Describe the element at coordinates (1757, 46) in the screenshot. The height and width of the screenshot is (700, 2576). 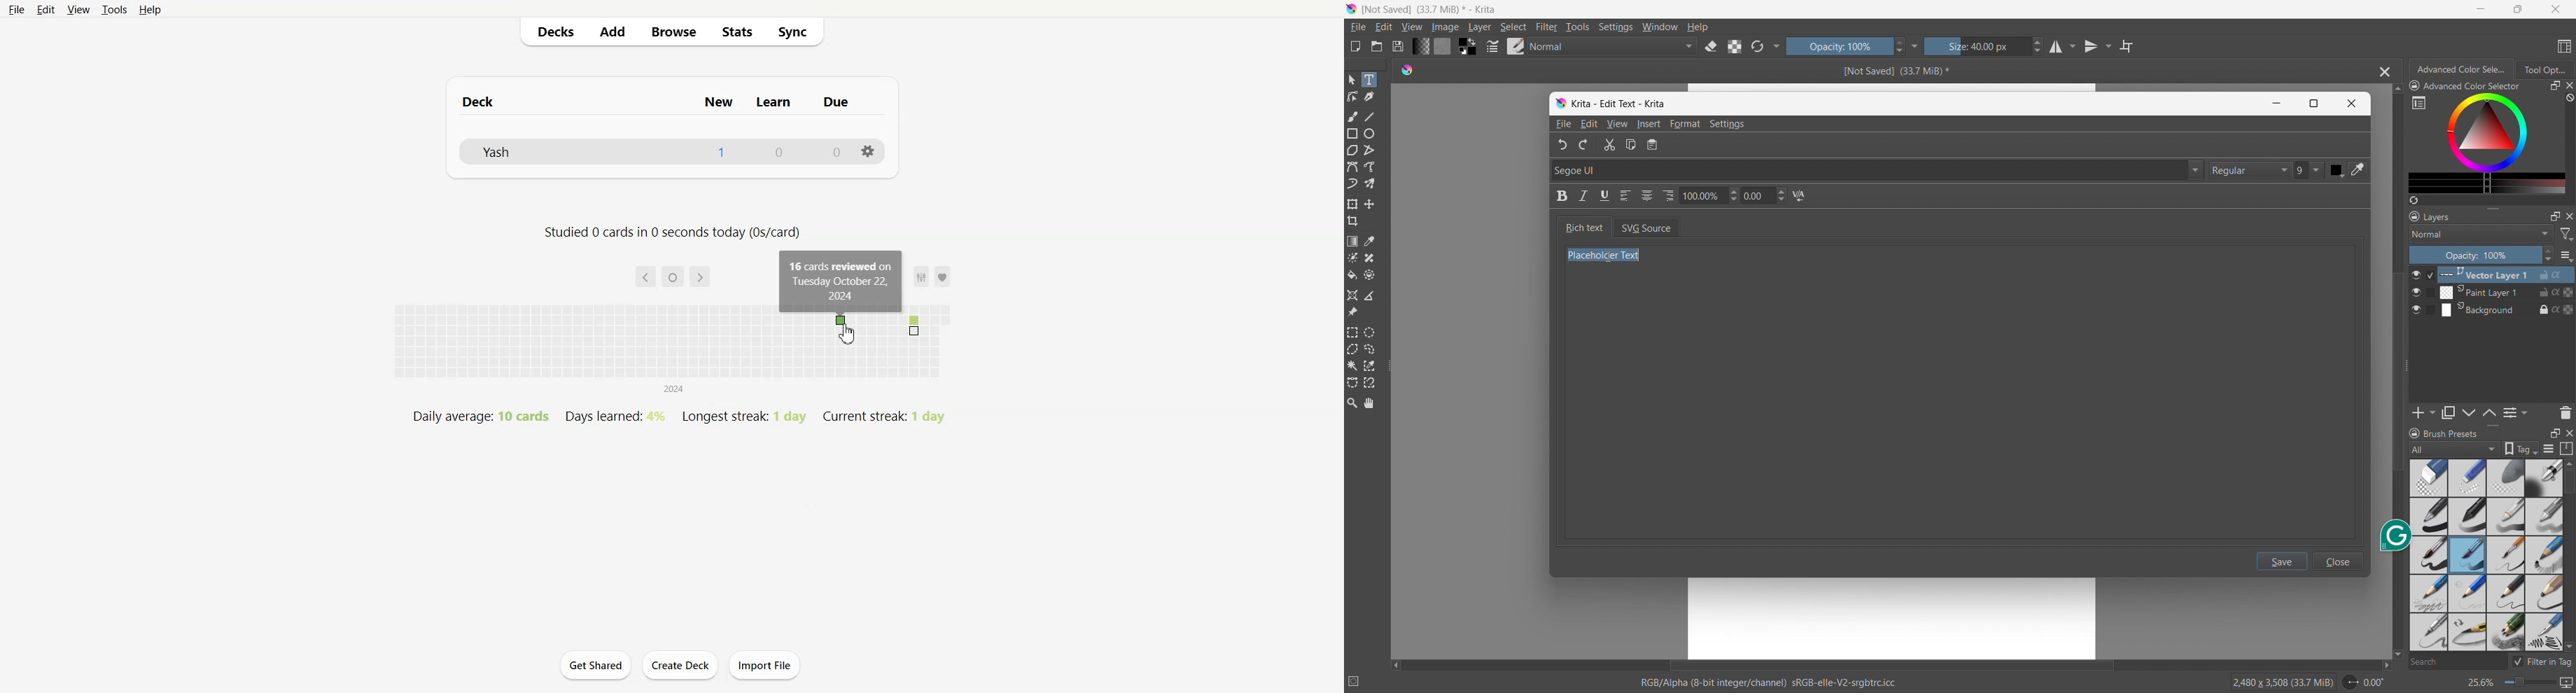
I see `reload original preset` at that location.